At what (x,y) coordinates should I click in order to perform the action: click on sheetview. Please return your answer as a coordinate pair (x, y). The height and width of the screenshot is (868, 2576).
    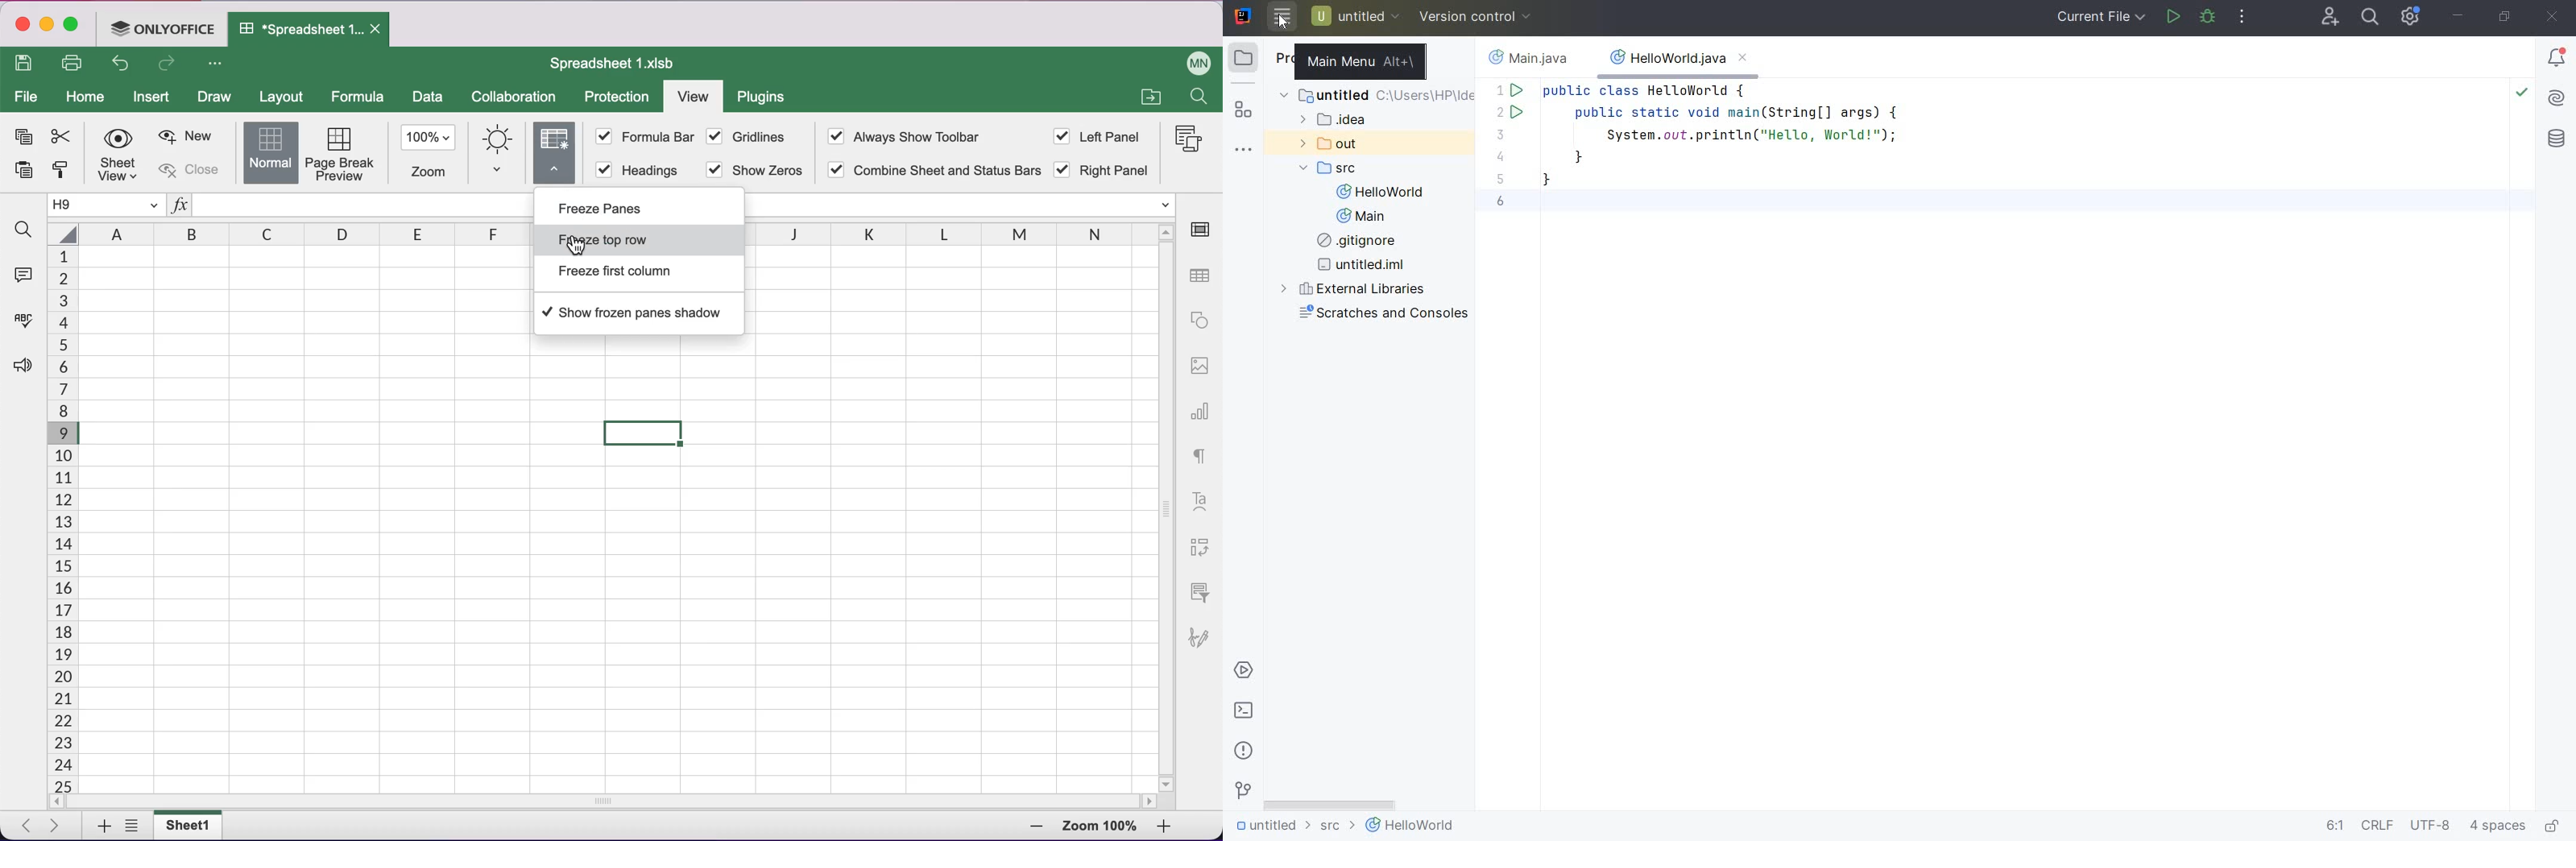
    Looking at the image, I should click on (120, 155).